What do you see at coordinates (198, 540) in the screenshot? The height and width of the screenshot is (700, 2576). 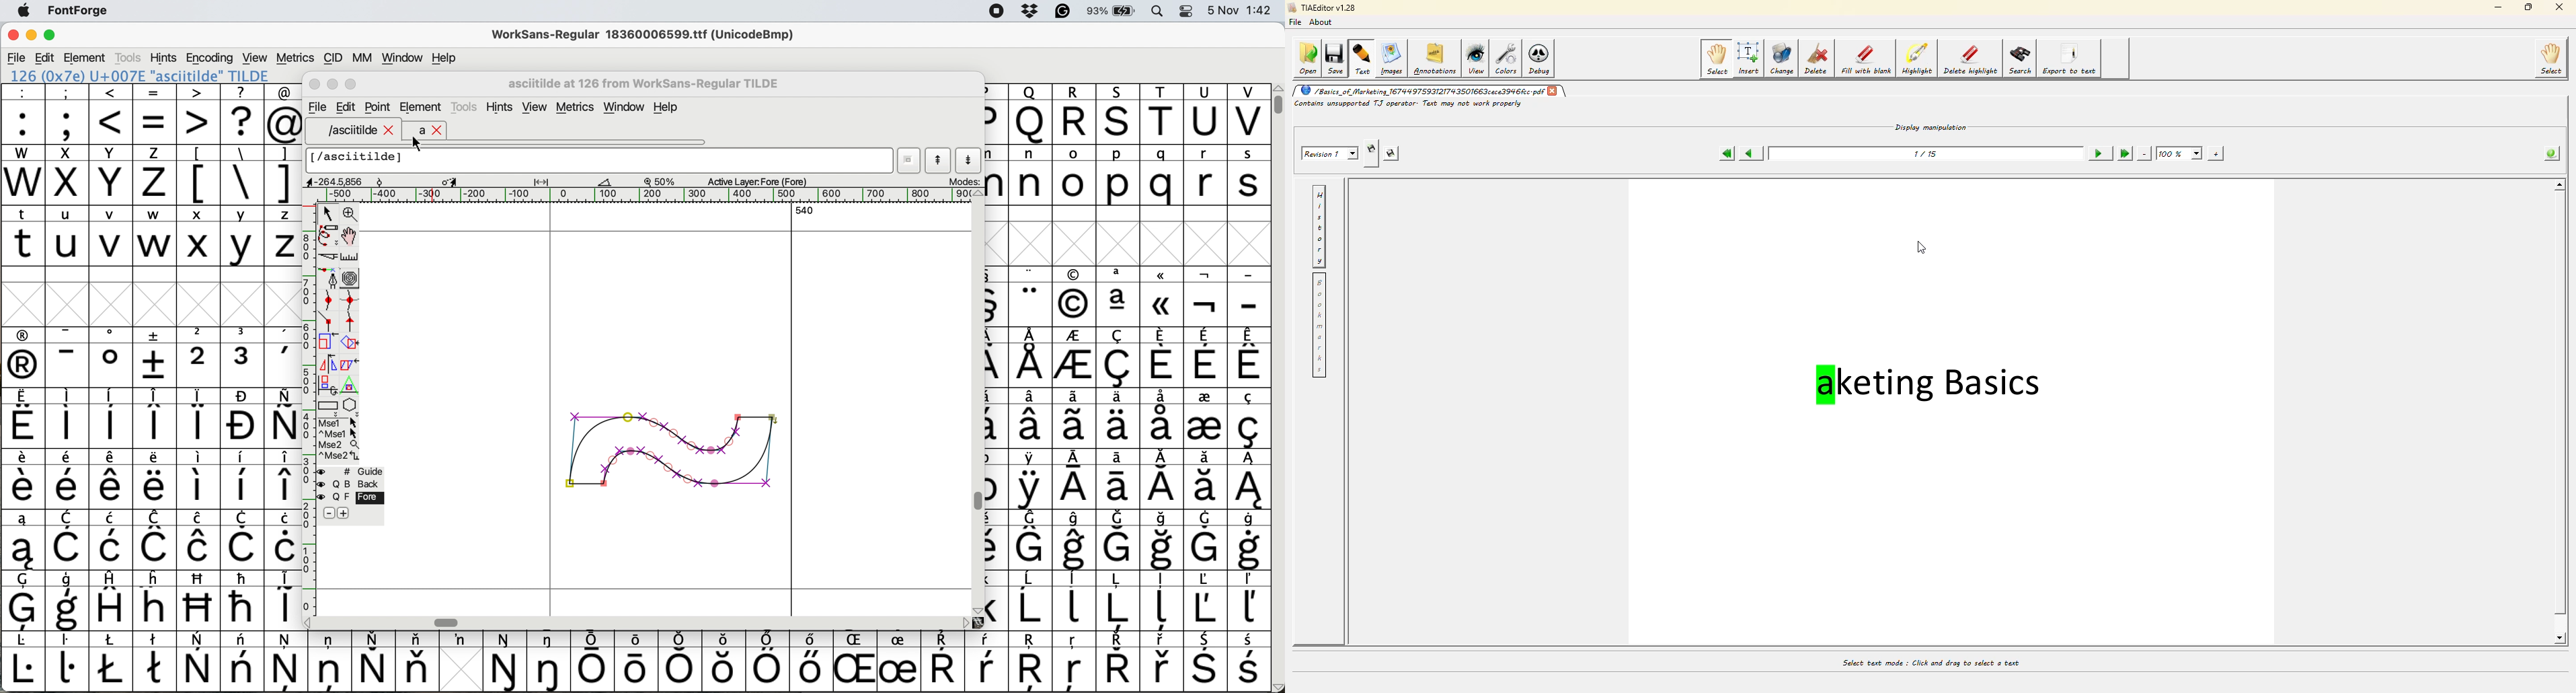 I see `symbol` at bounding box center [198, 540].